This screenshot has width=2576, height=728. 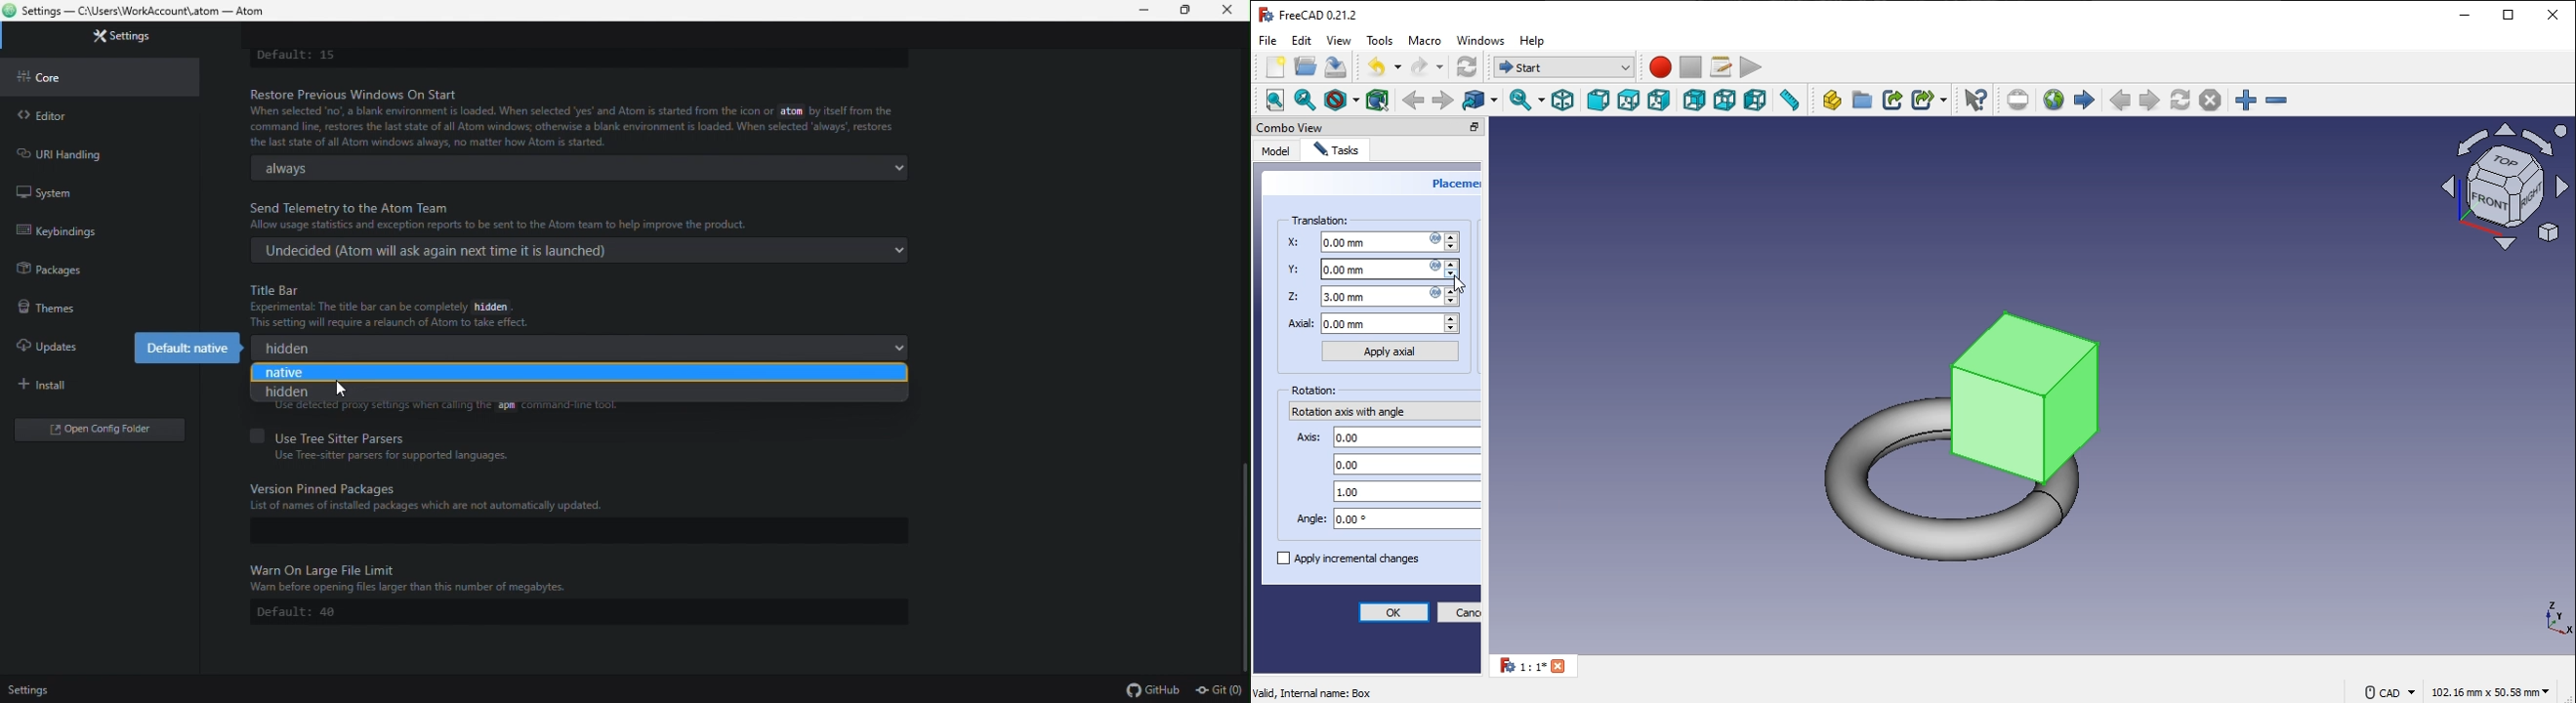 What do you see at coordinates (413, 589) in the screenshot?
I see `‘Warm before opening files larger than this number of megabytes.` at bounding box center [413, 589].